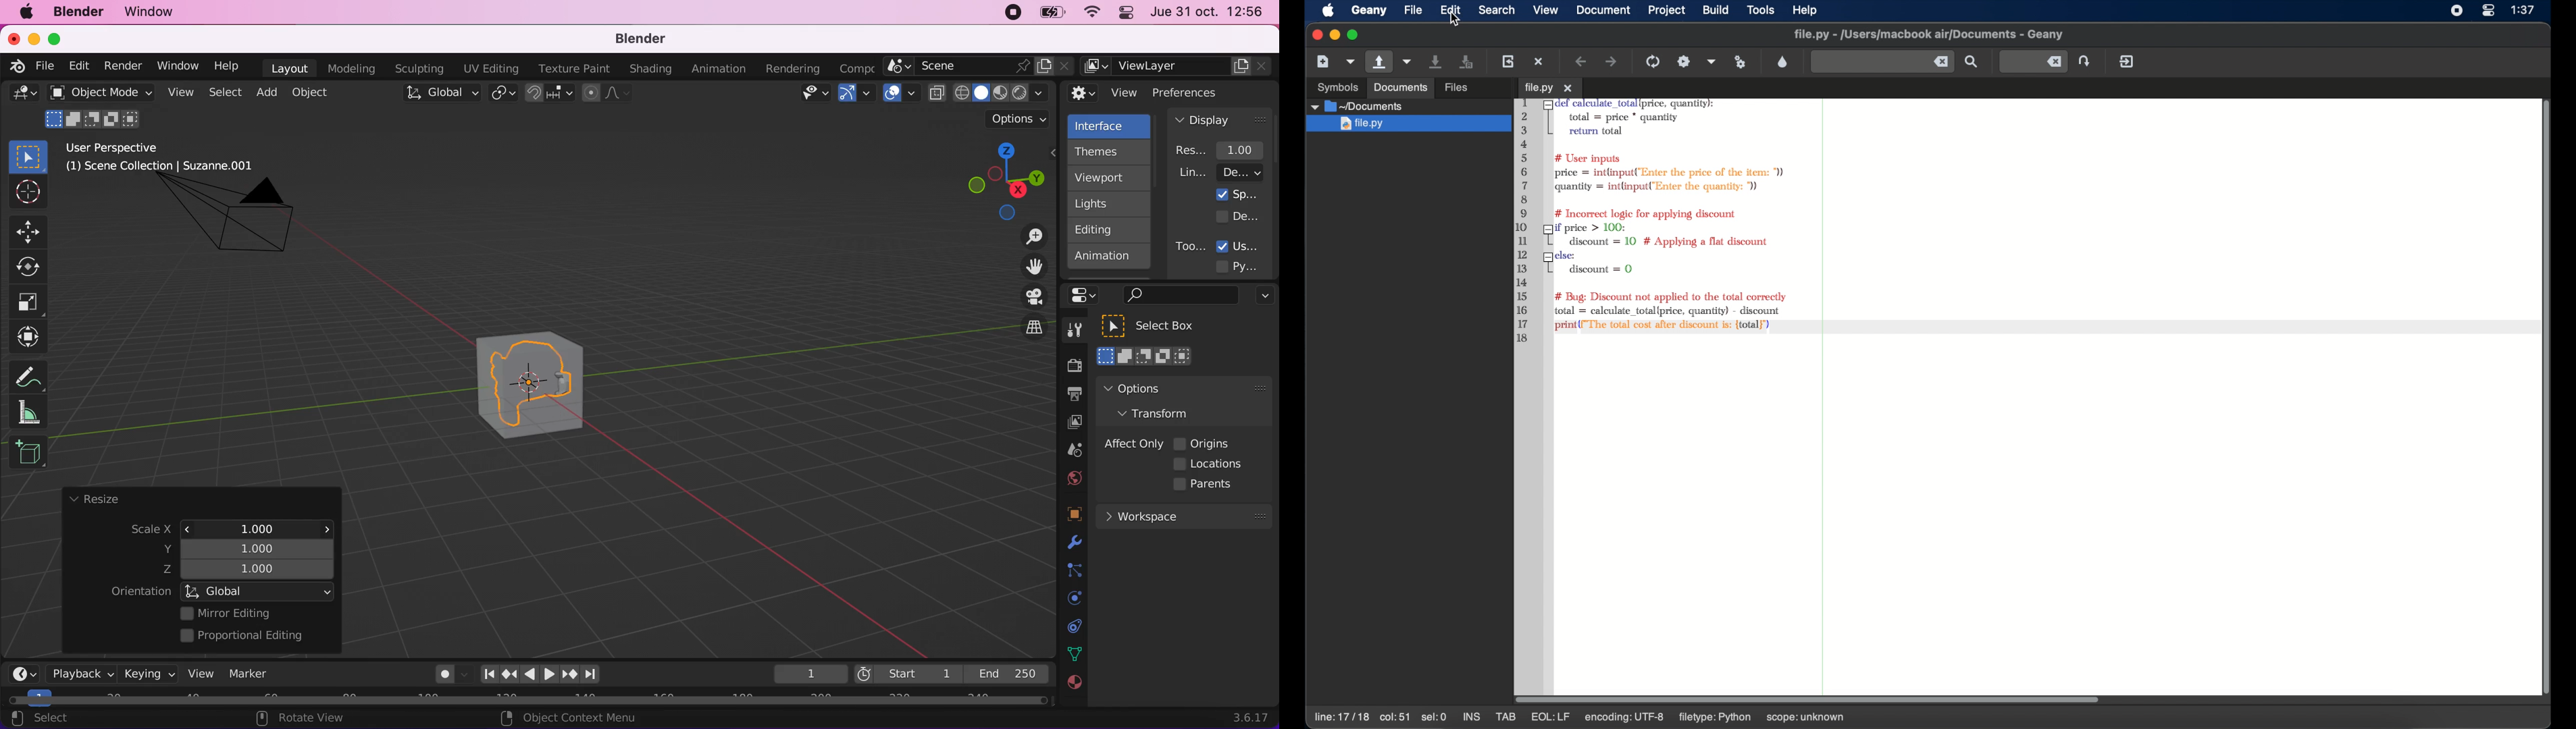 This screenshot has height=756, width=2576. I want to click on options, so click(1020, 119).